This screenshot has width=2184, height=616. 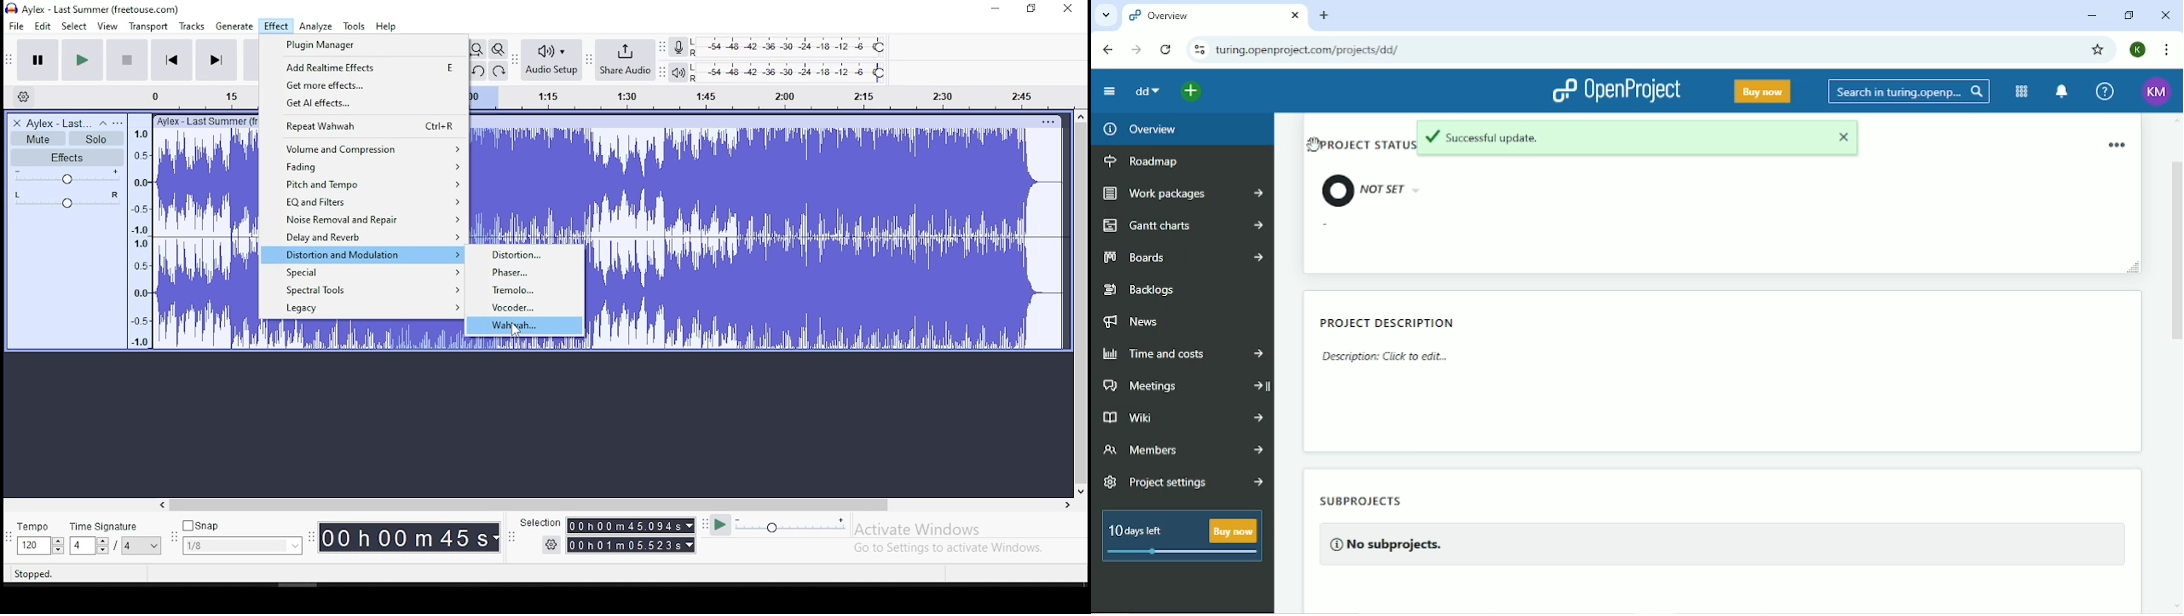 What do you see at coordinates (317, 26) in the screenshot?
I see `analyze` at bounding box center [317, 26].